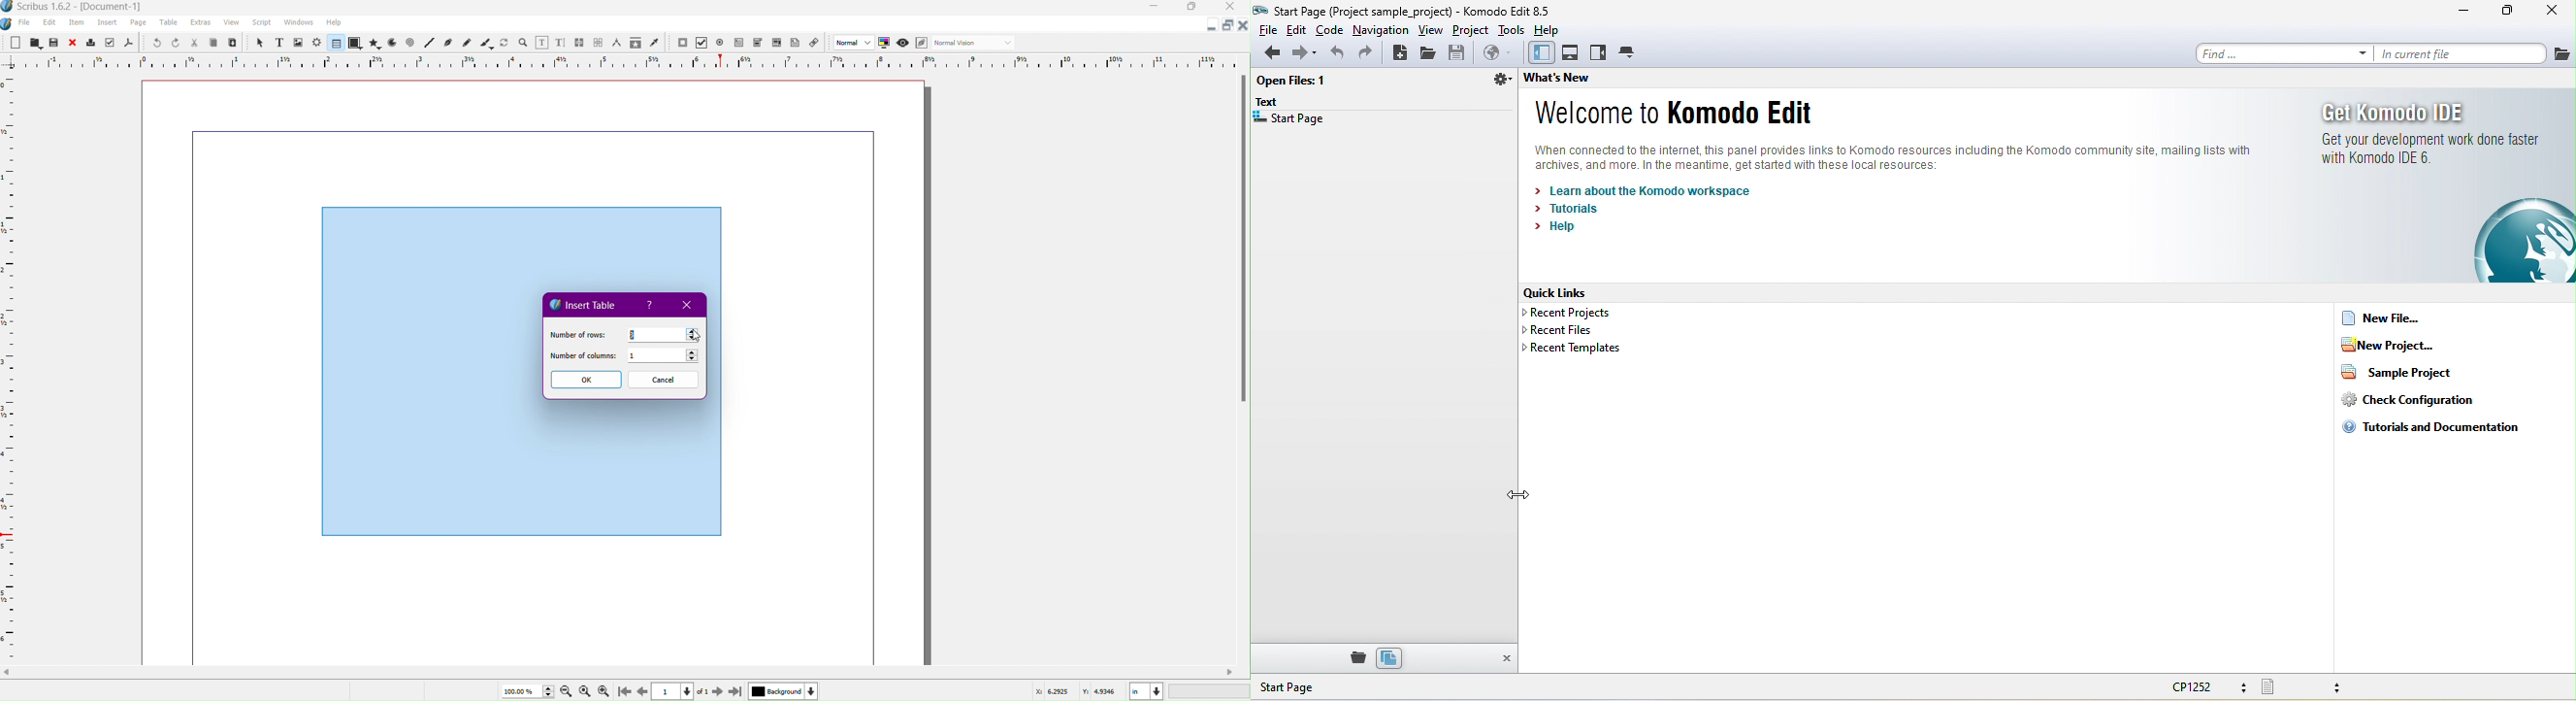  What do you see at coordinates (355, 44) in the screenshot?
I see `Shape` at bounding box center [355, 44].